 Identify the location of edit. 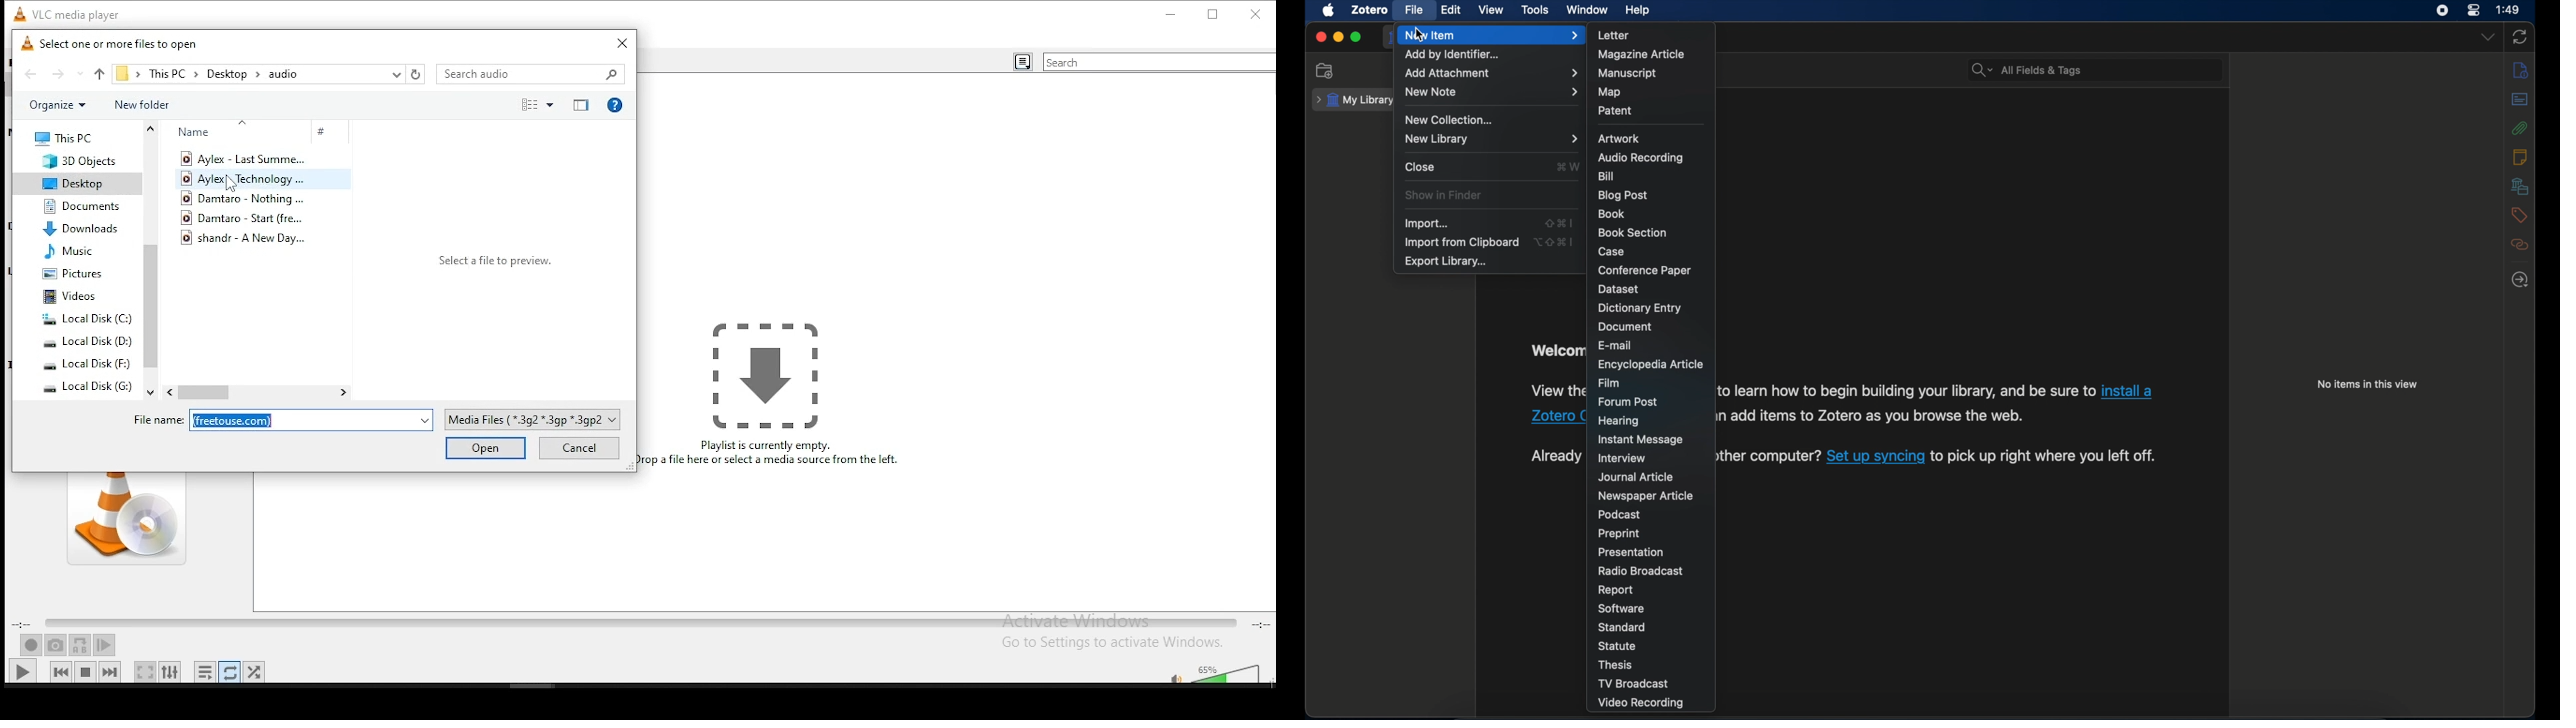
(1452, 9).